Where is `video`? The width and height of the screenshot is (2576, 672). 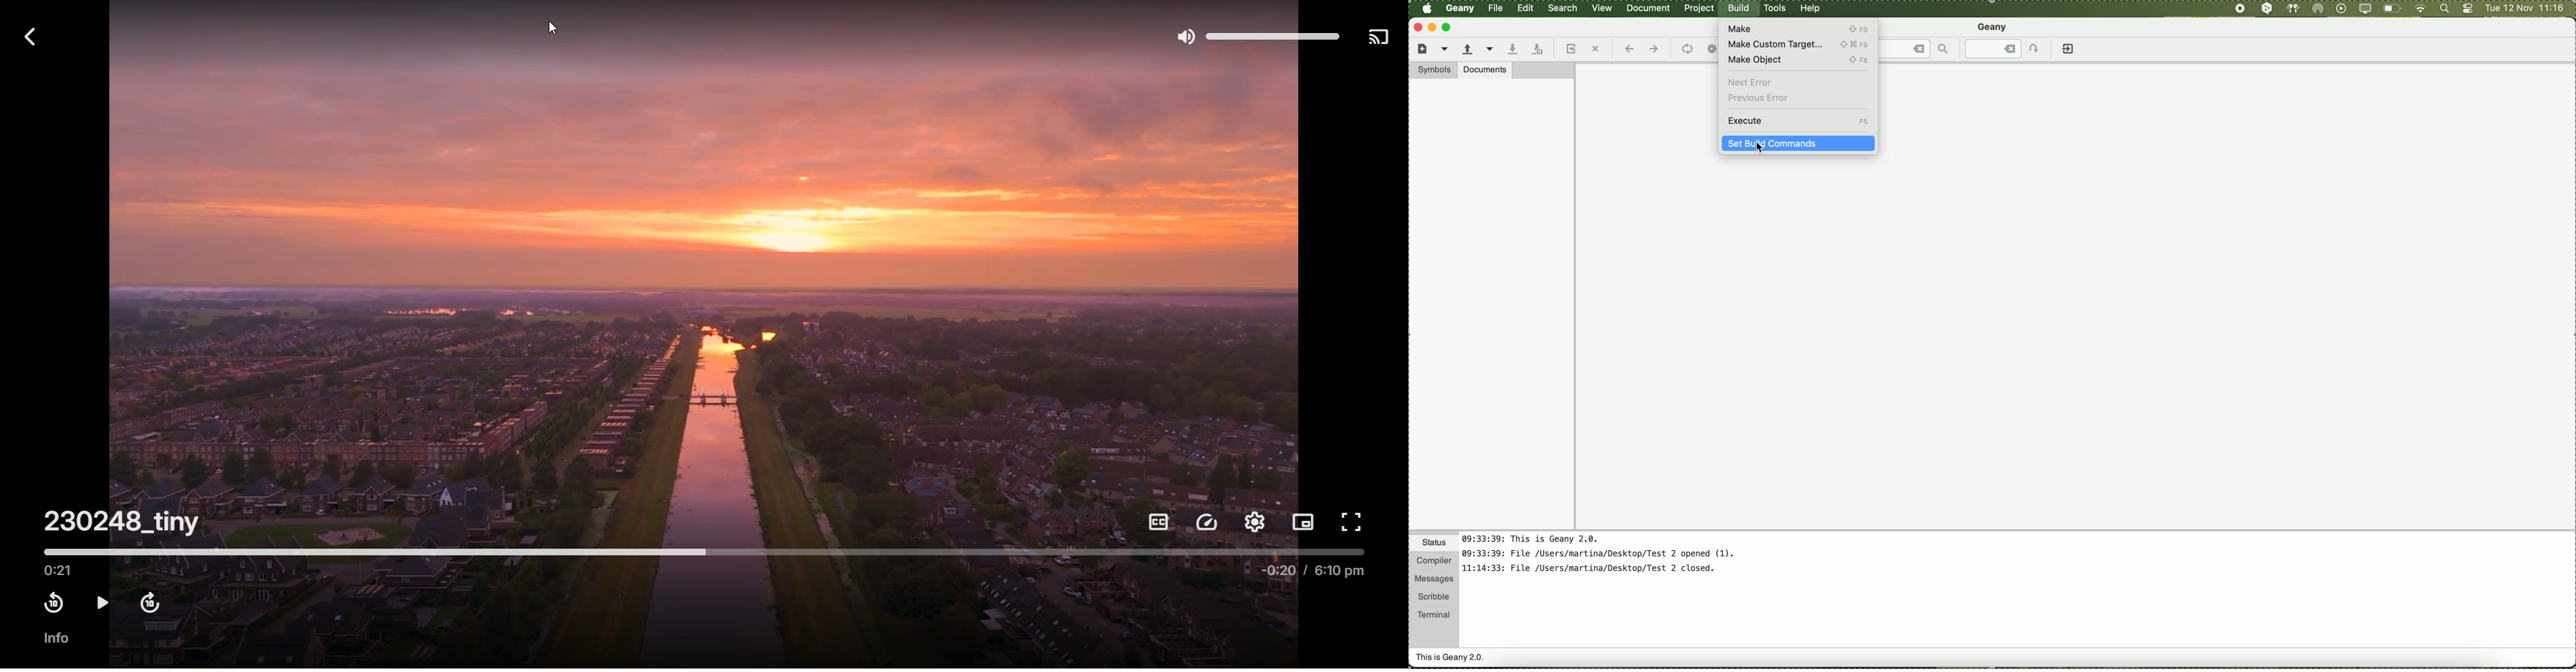 video is located at coordinates (710, 277).